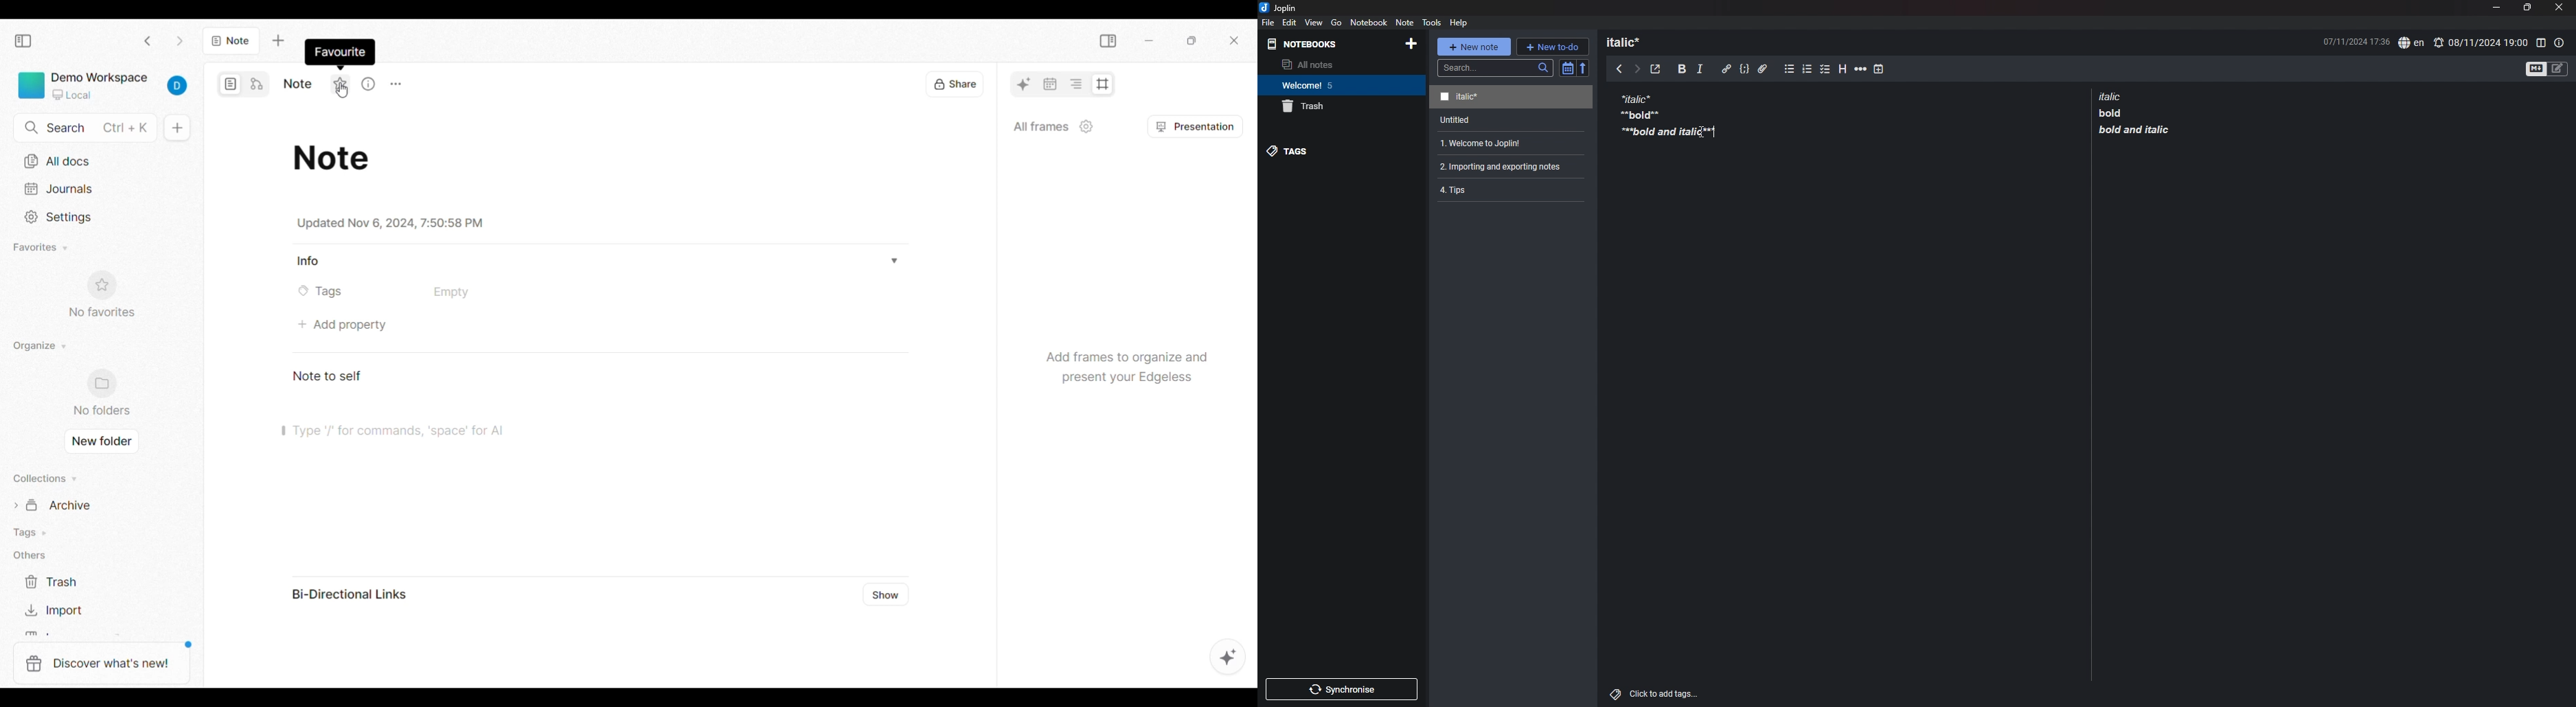 This screenshot has width=2576, height=728. What do you see at coordinates (1726, 69) in the screenshot?
I see `hyperlink` at bounding box center [1726, 69].